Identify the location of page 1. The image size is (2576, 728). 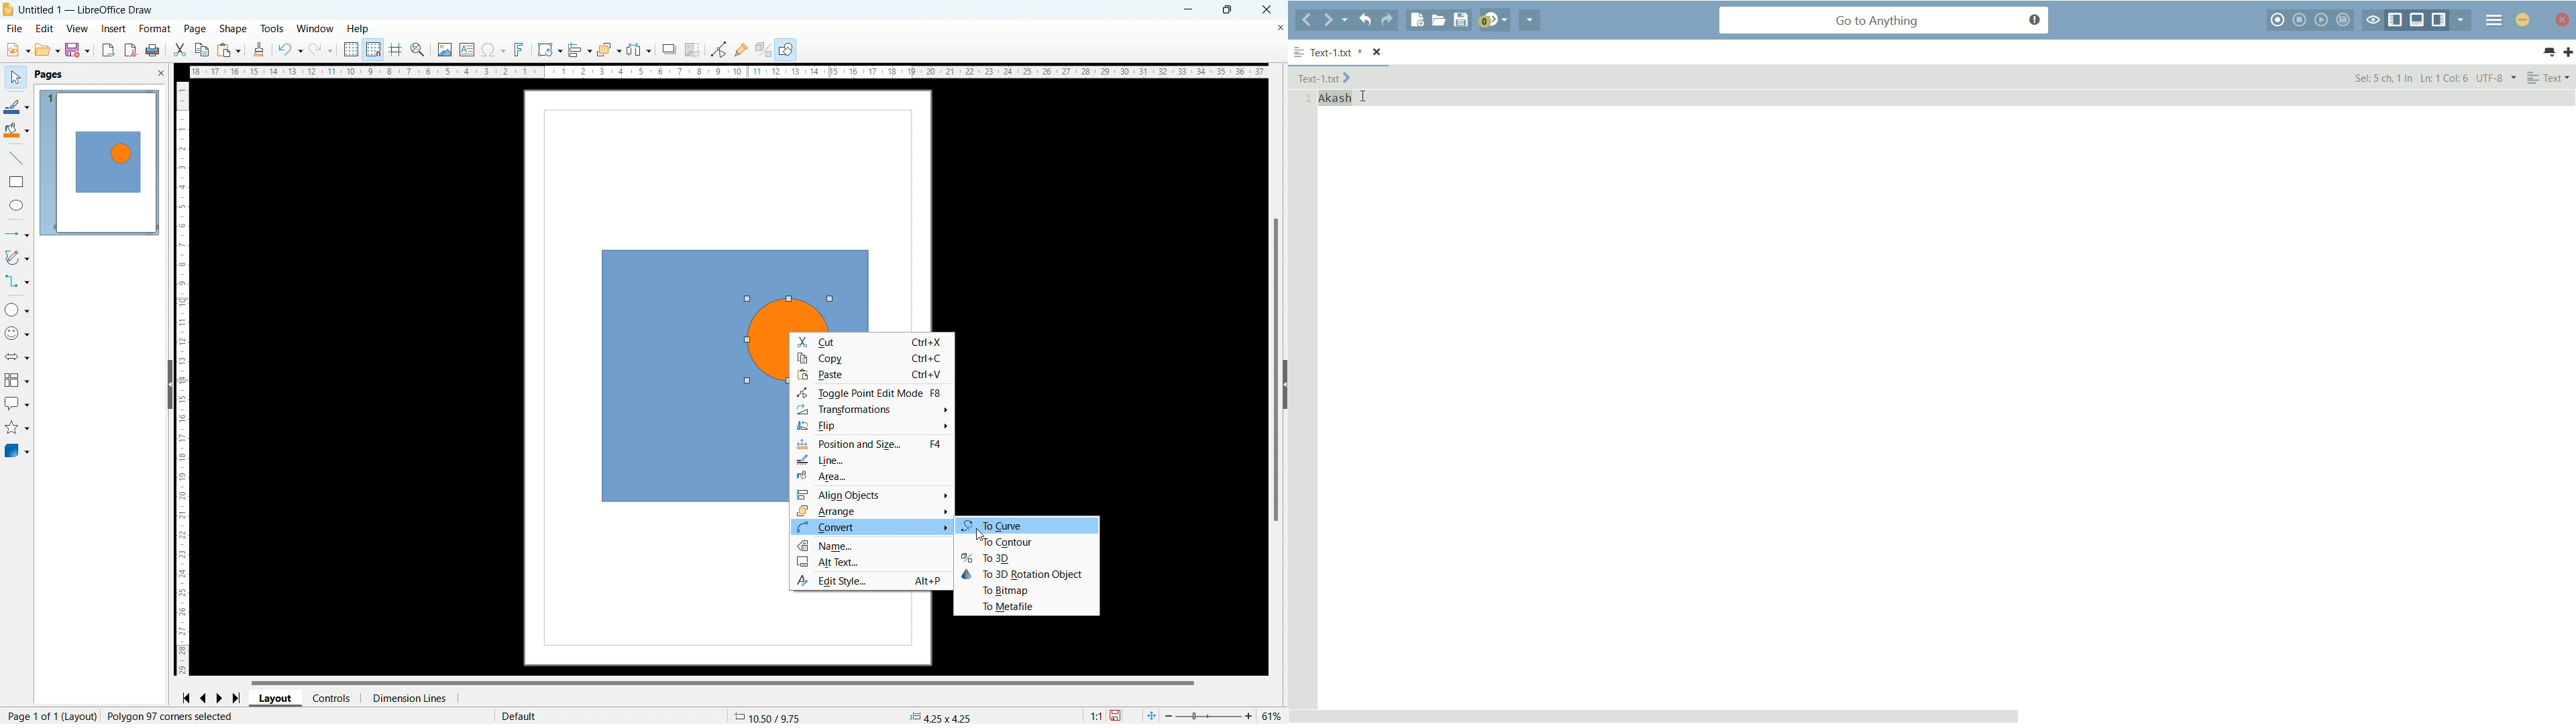
(99, 162).